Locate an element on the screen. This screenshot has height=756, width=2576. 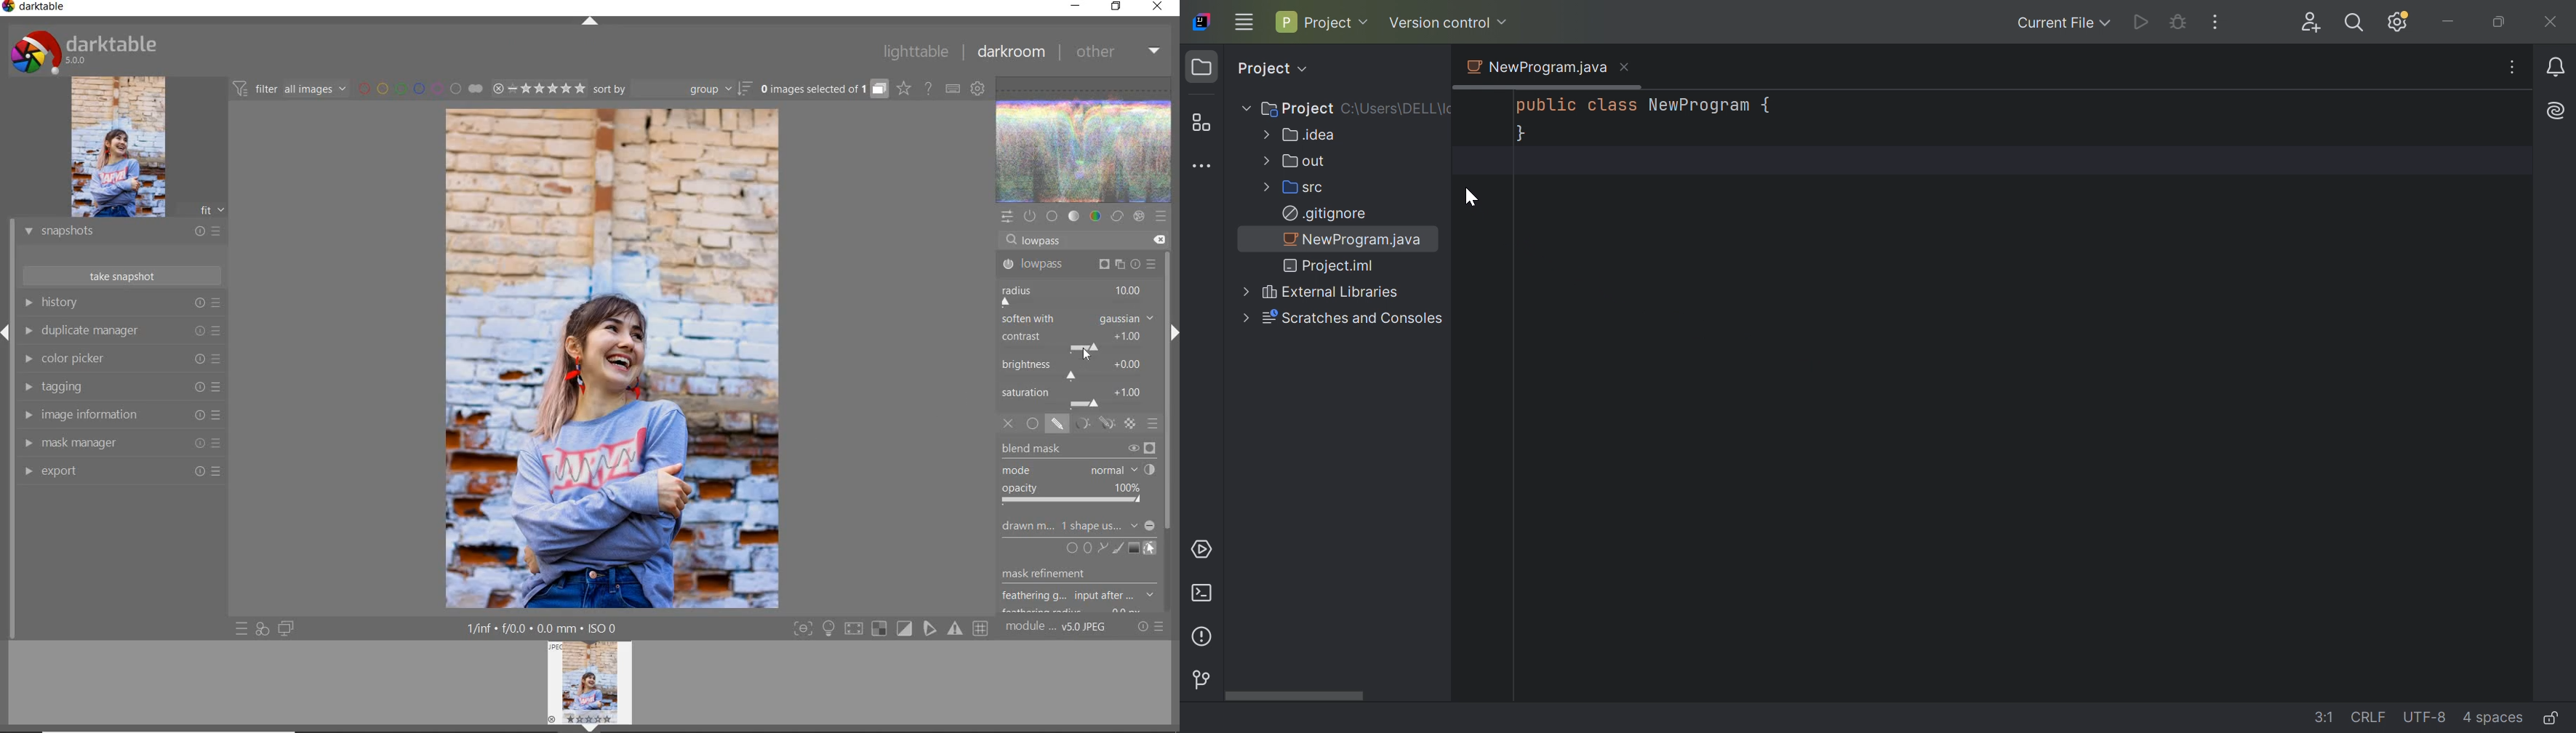
Run NewProgram.java is located at coordinates (2141, 23).